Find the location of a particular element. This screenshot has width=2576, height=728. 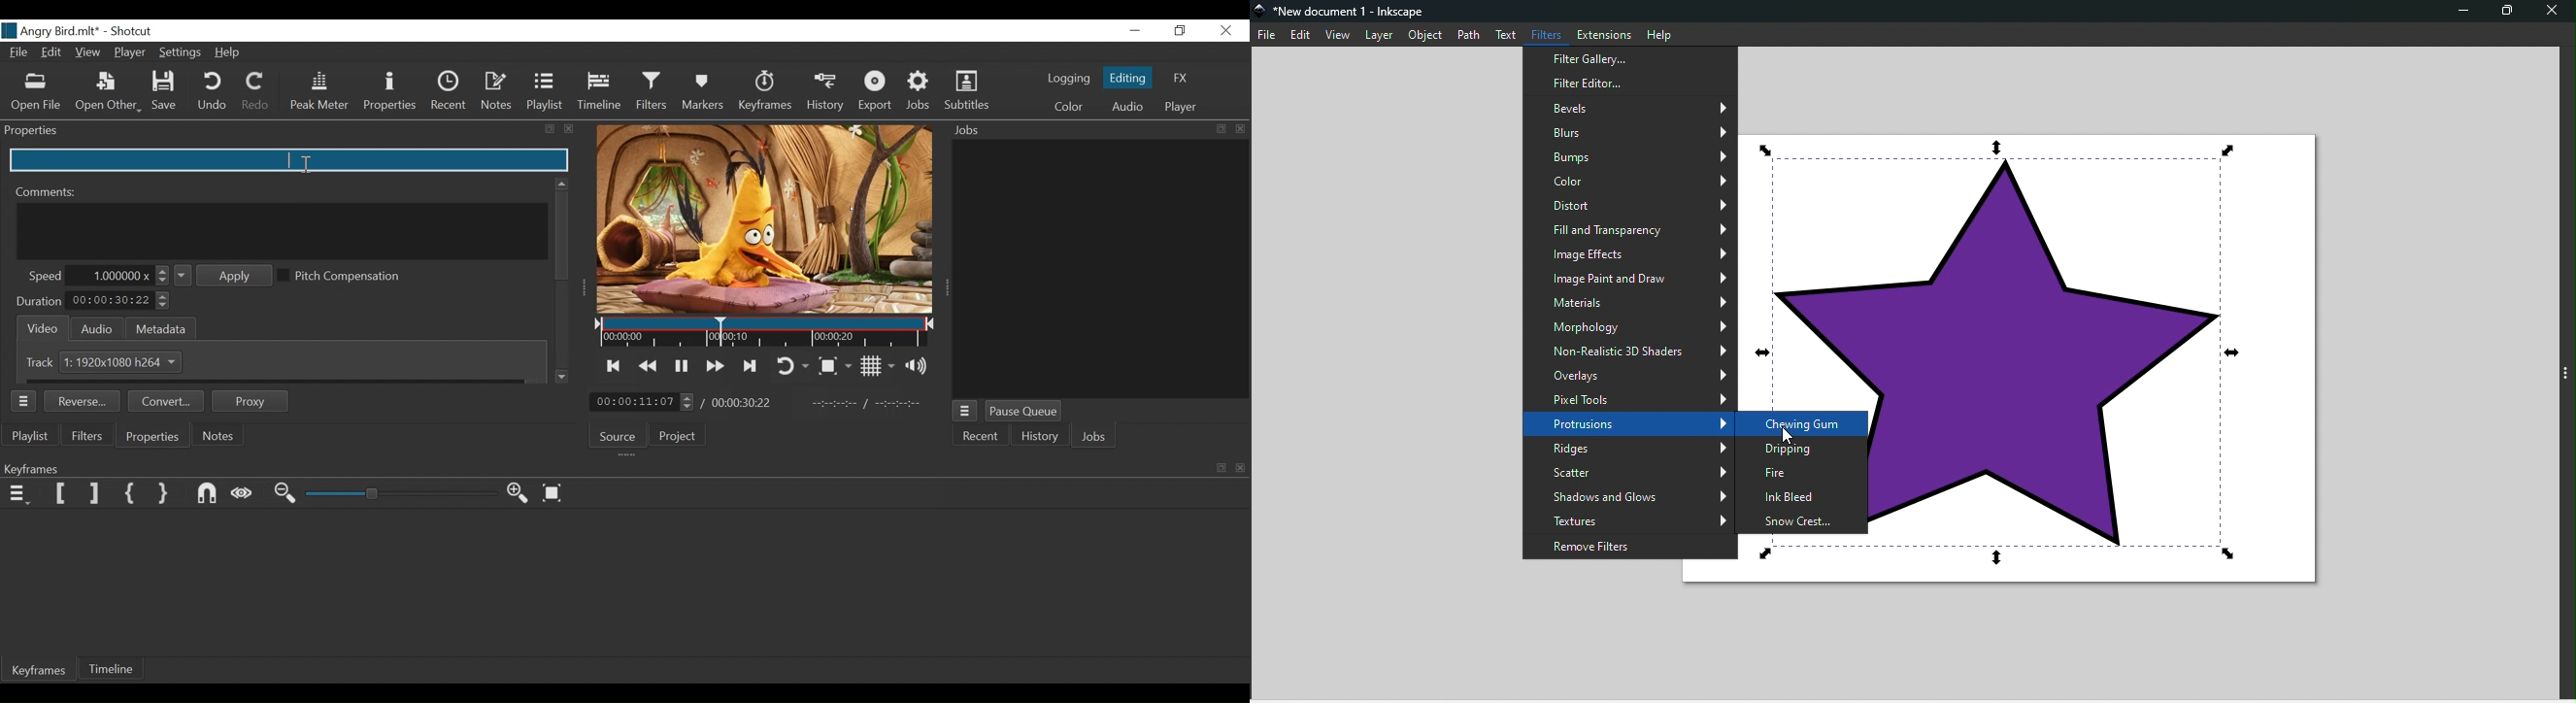

Metadata is located at coordinates (161, 327).